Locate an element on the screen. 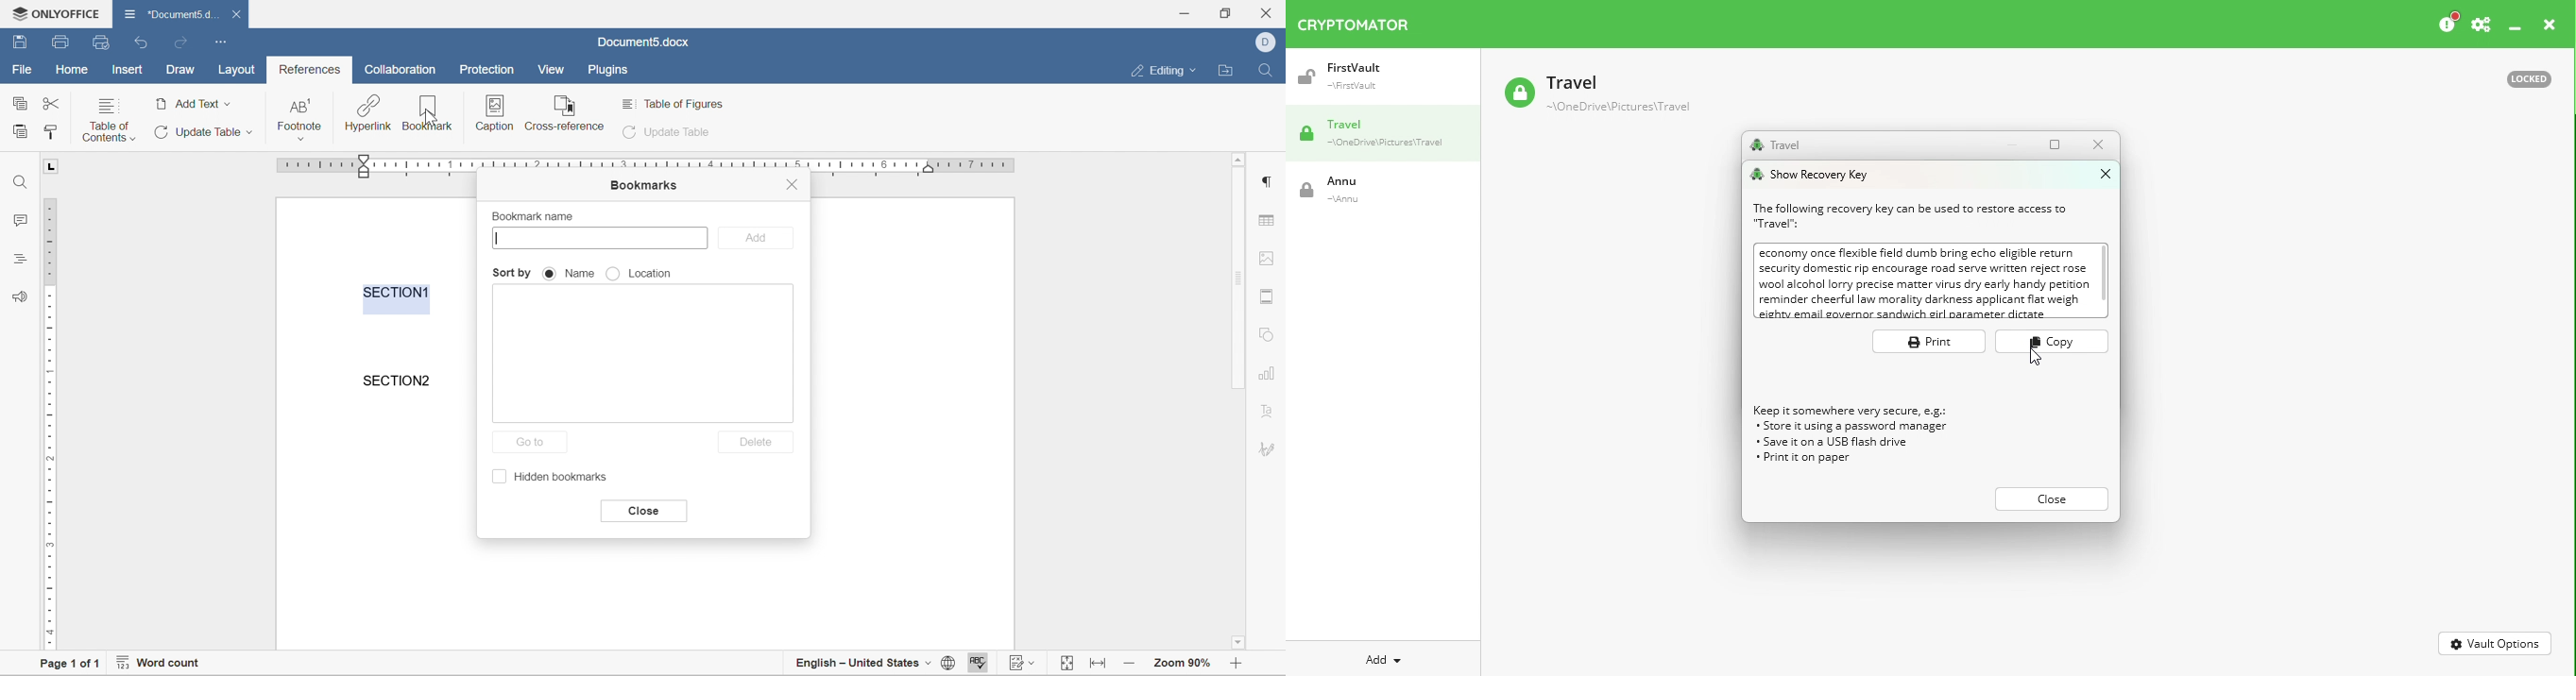 This screenshot has height=700, width=2576. editing is located at coordinates (1168, 71).